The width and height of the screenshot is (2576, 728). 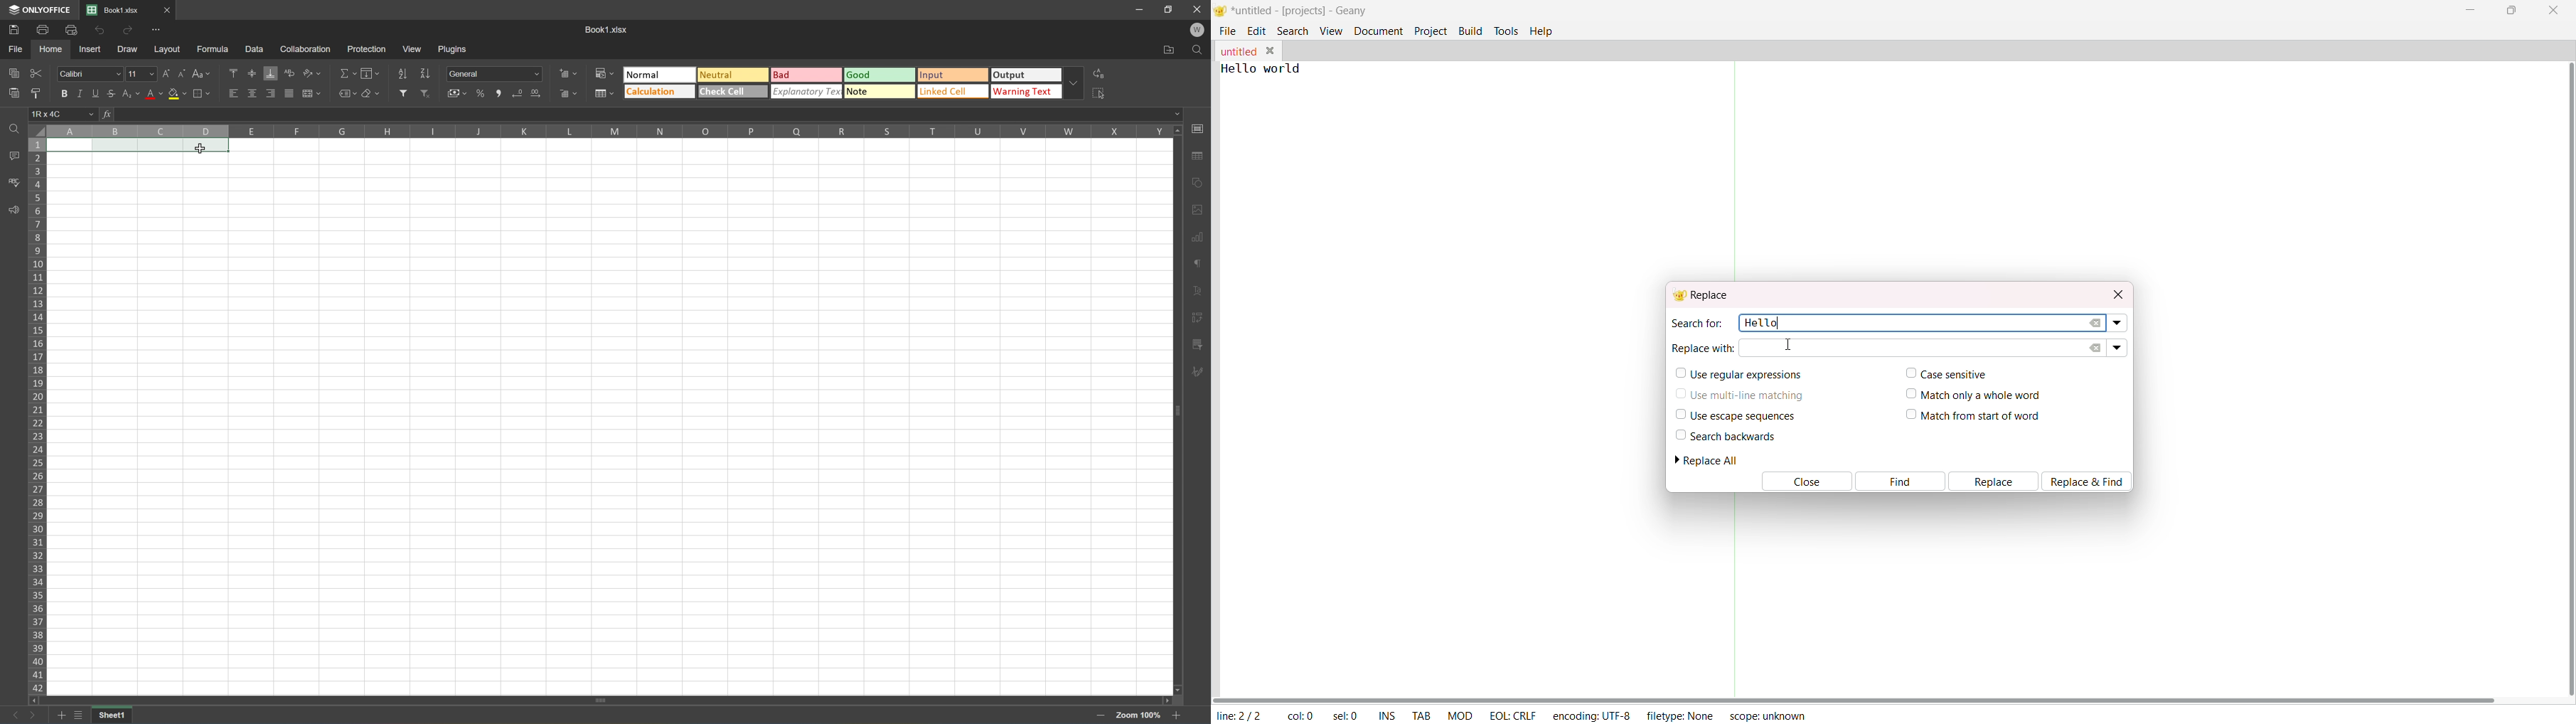 What do you see at coordinates (309, 50) in the screenshot?
I see `Collaboration` at bounding box center [309, 50].